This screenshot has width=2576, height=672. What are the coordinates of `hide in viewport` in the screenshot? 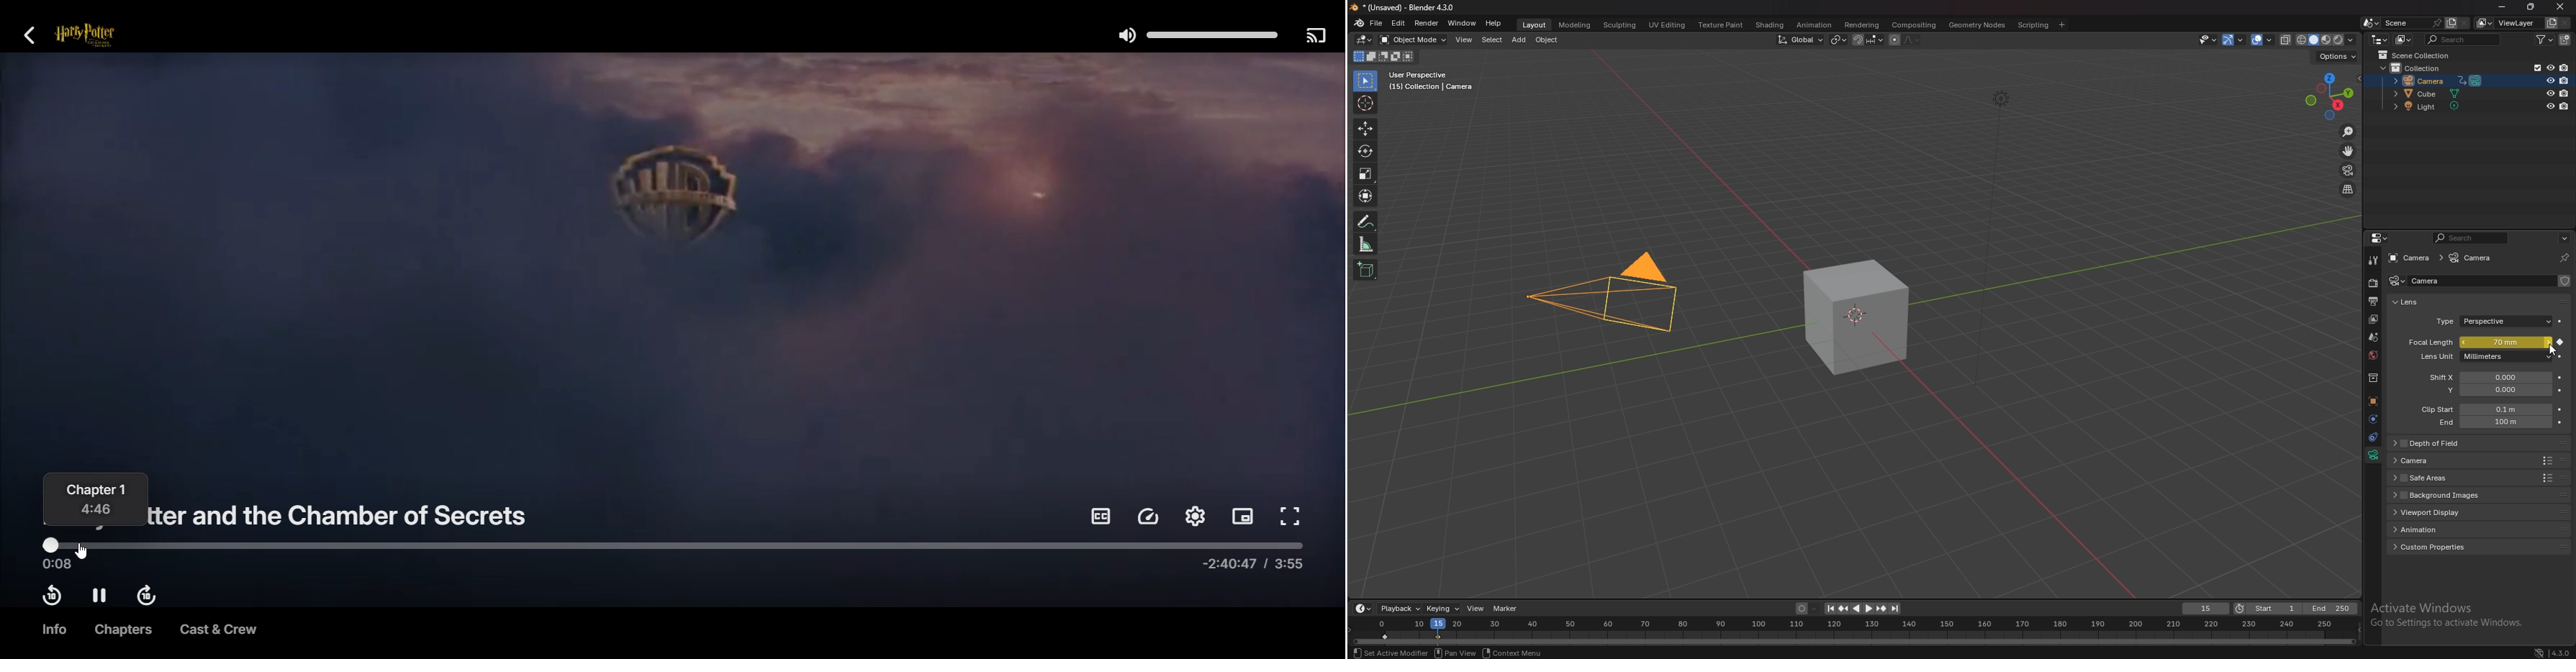 It's located at (2549, 68).